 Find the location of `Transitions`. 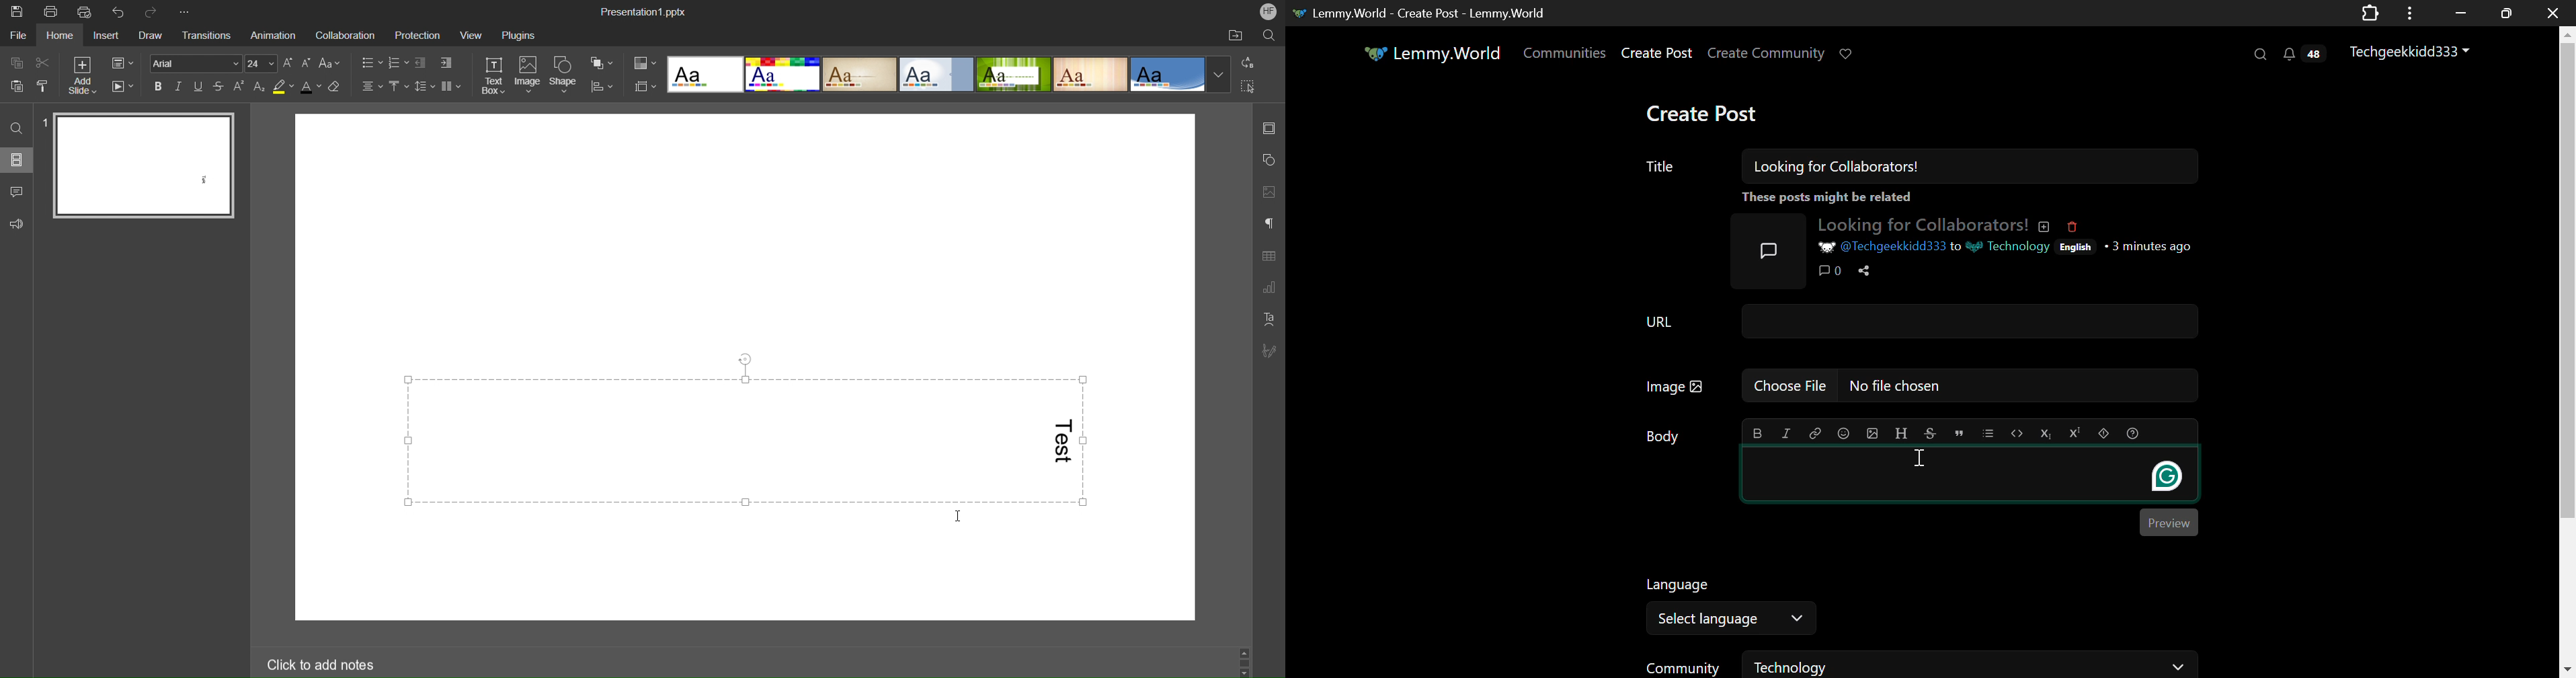

Transitions is located at coordinates (210, 36).